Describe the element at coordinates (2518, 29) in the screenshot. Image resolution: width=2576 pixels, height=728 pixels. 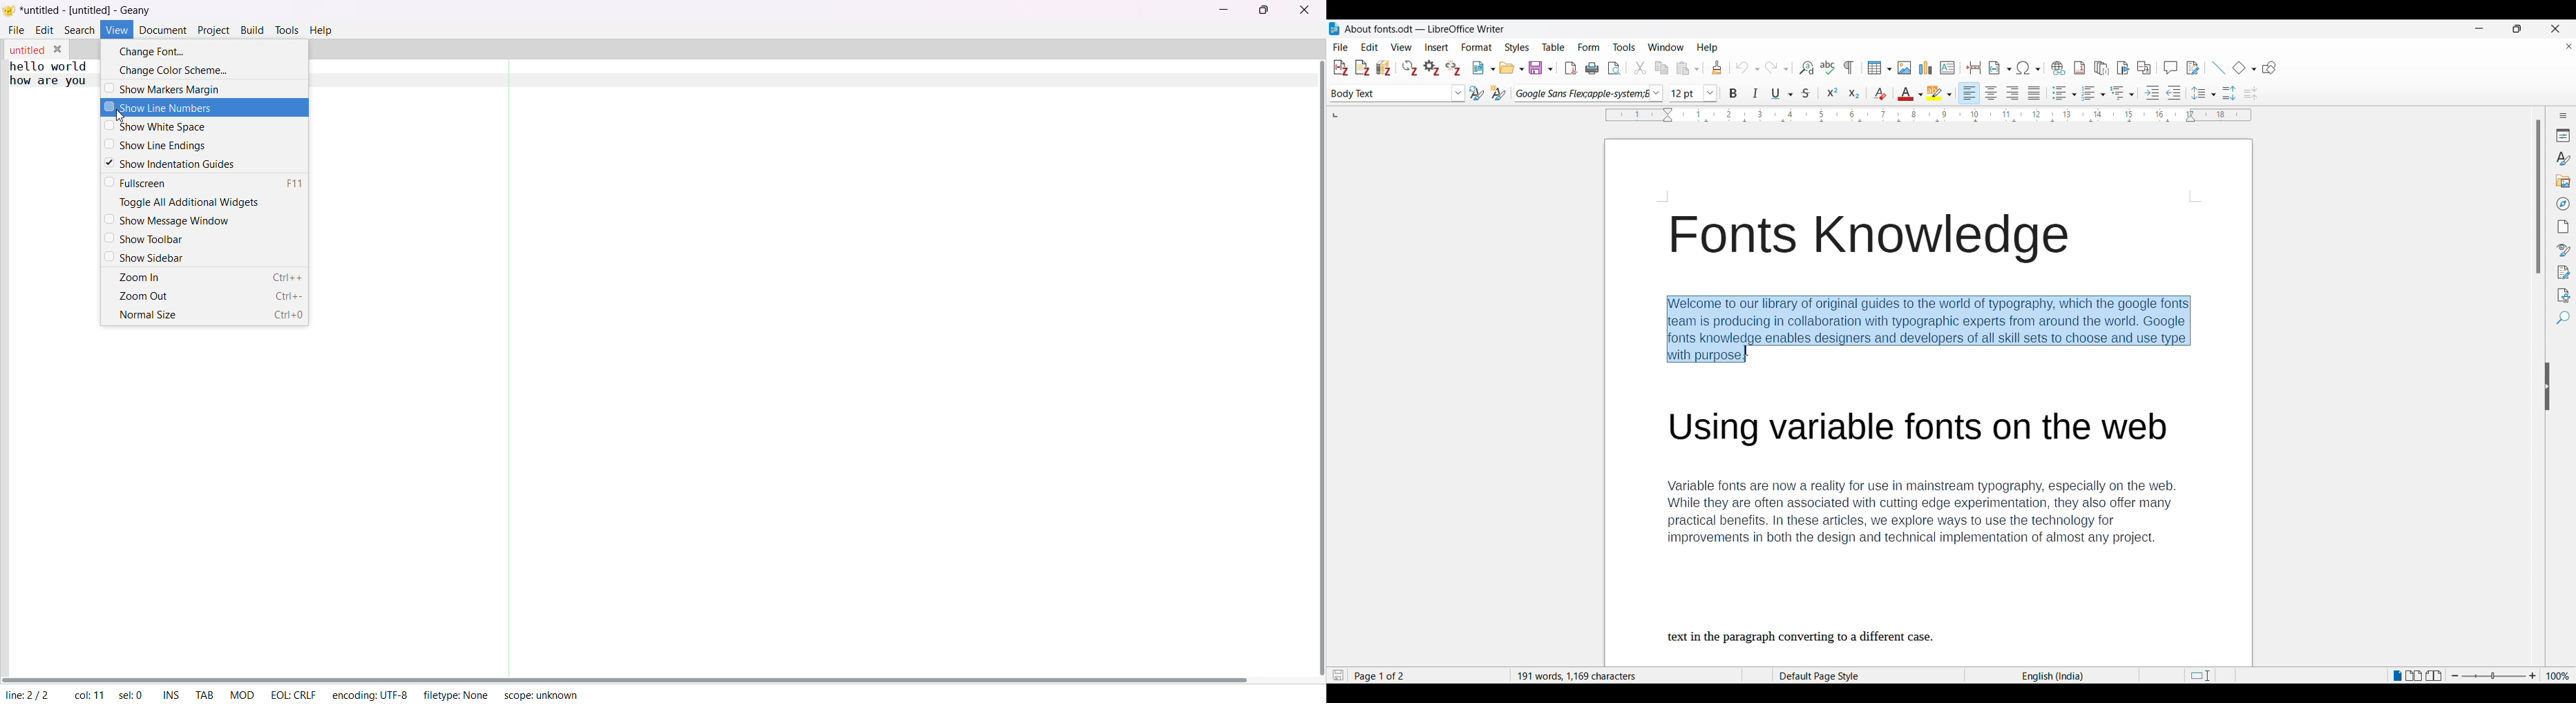
I see `Show in smaller tab` at that location.